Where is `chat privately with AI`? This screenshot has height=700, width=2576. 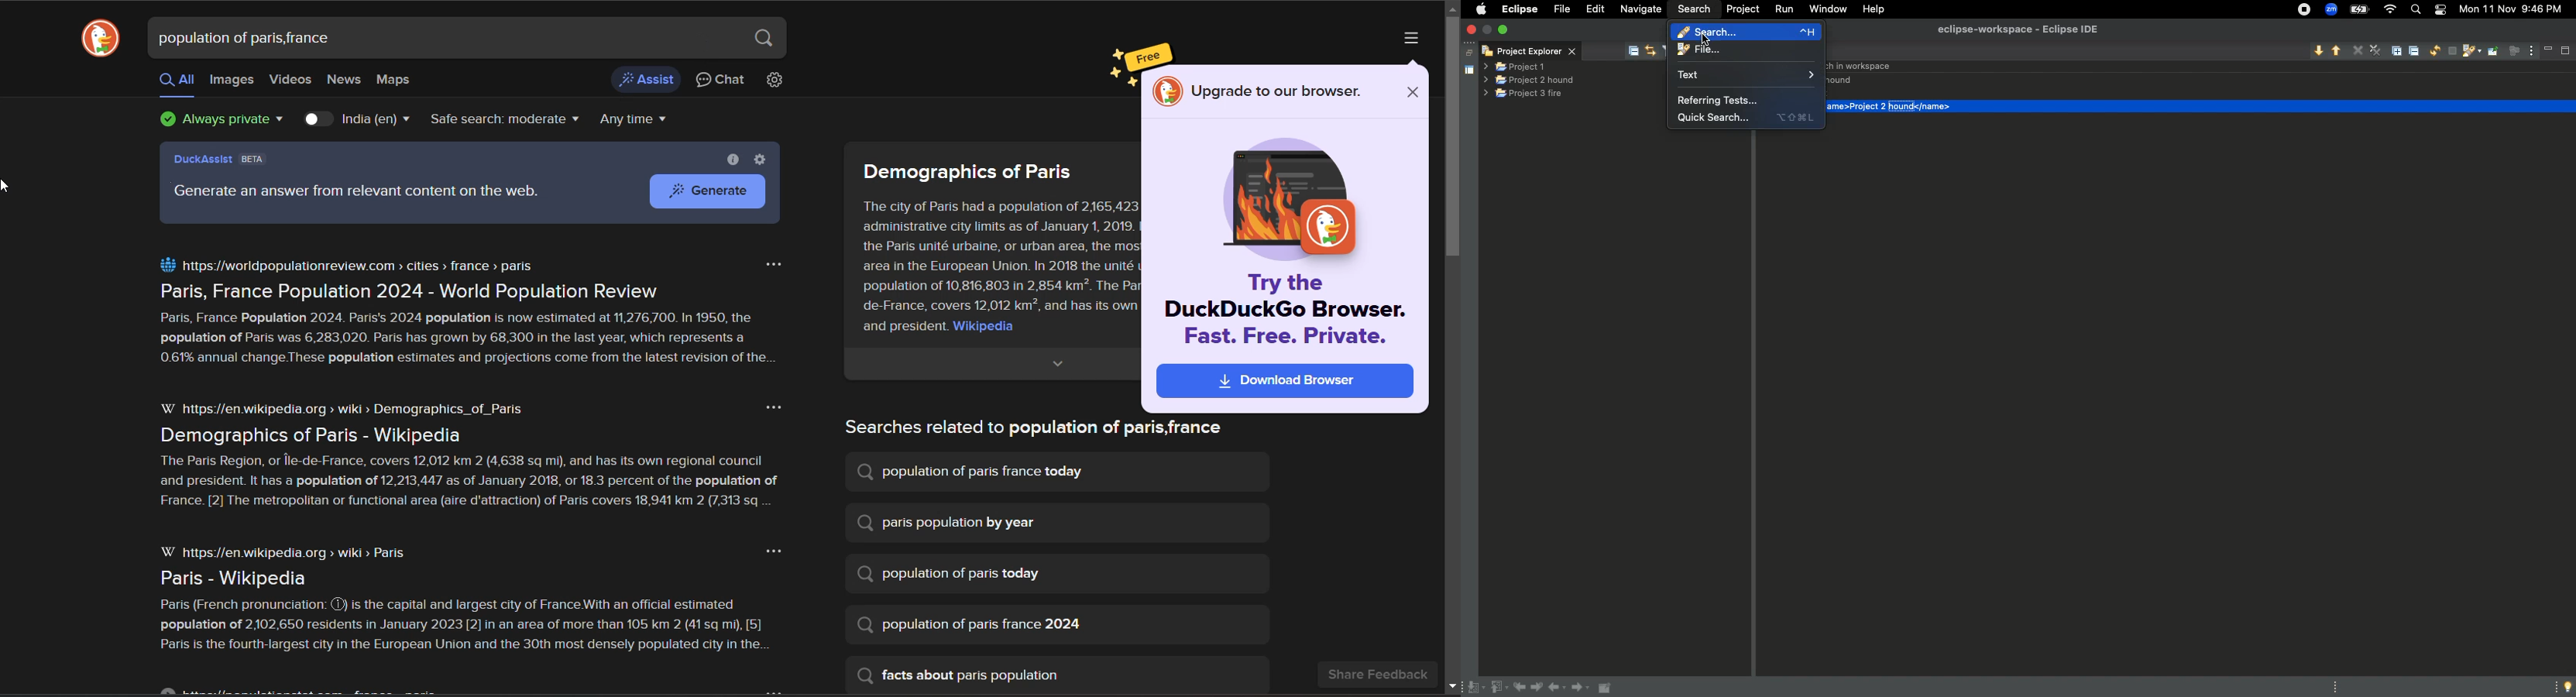 chat privately with AI is located at coordinates (721, 81).